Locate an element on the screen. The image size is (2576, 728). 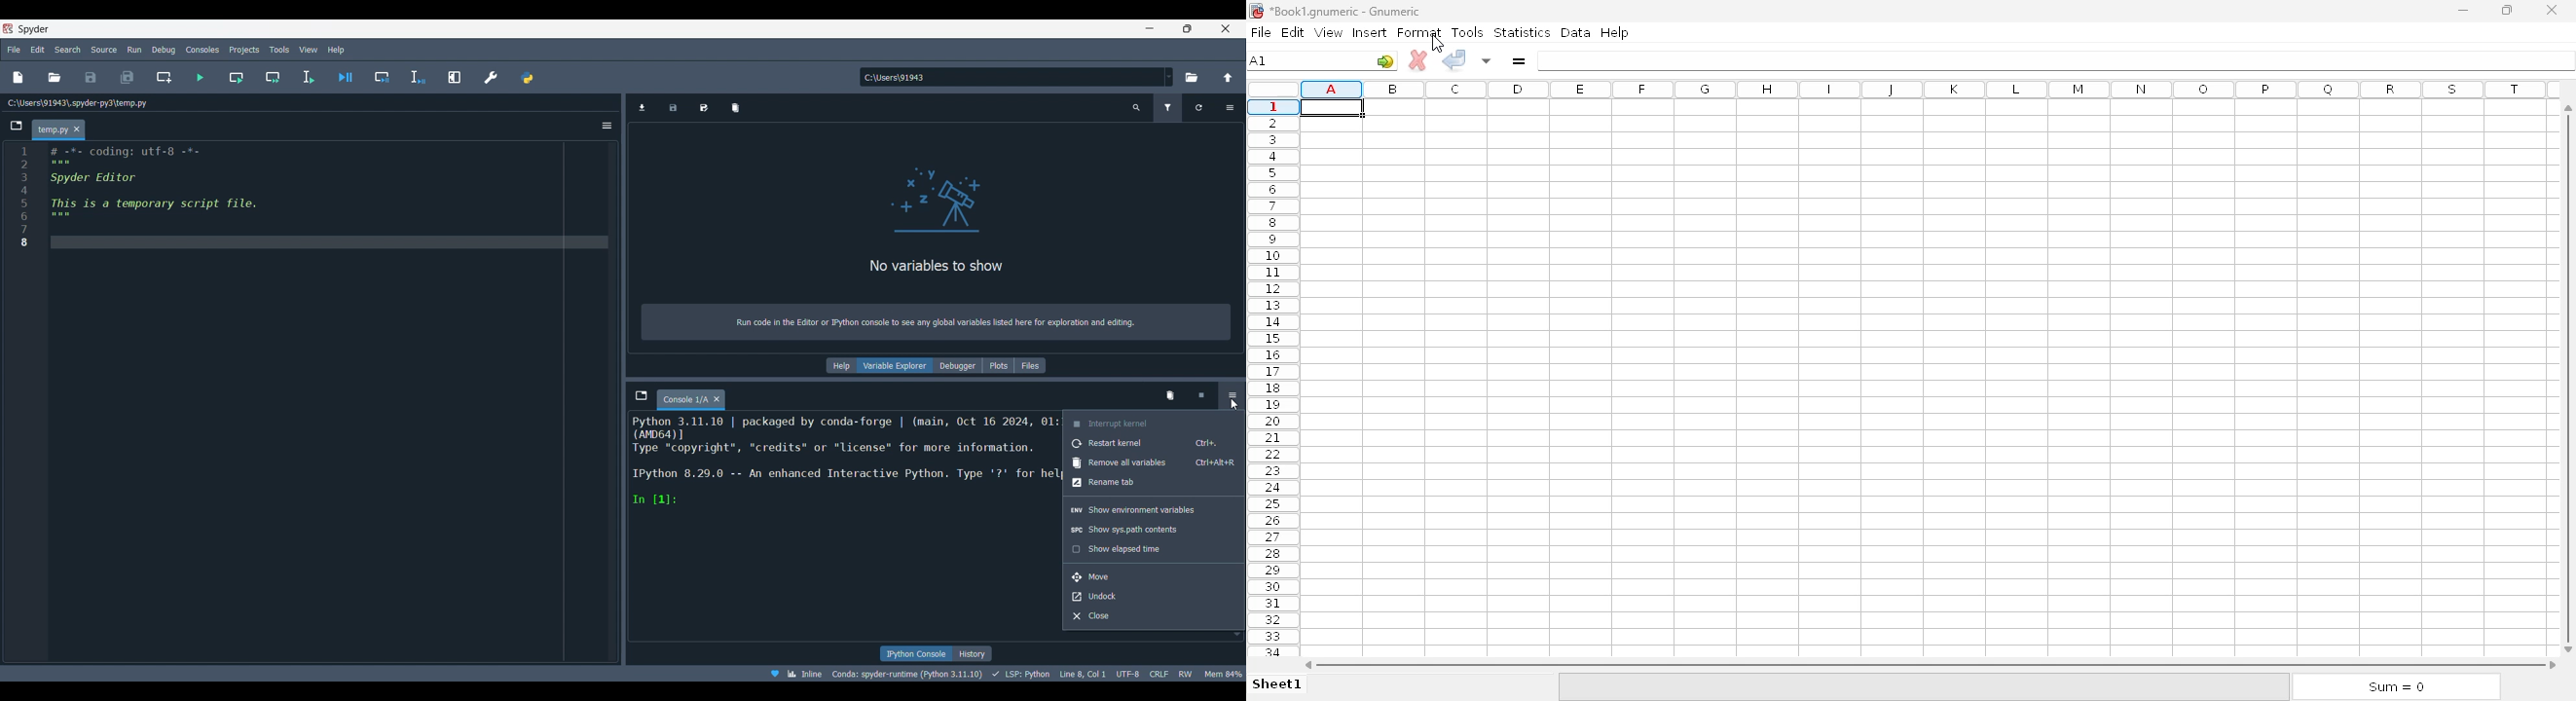
enter formula is located at coordinates (1518, 61).